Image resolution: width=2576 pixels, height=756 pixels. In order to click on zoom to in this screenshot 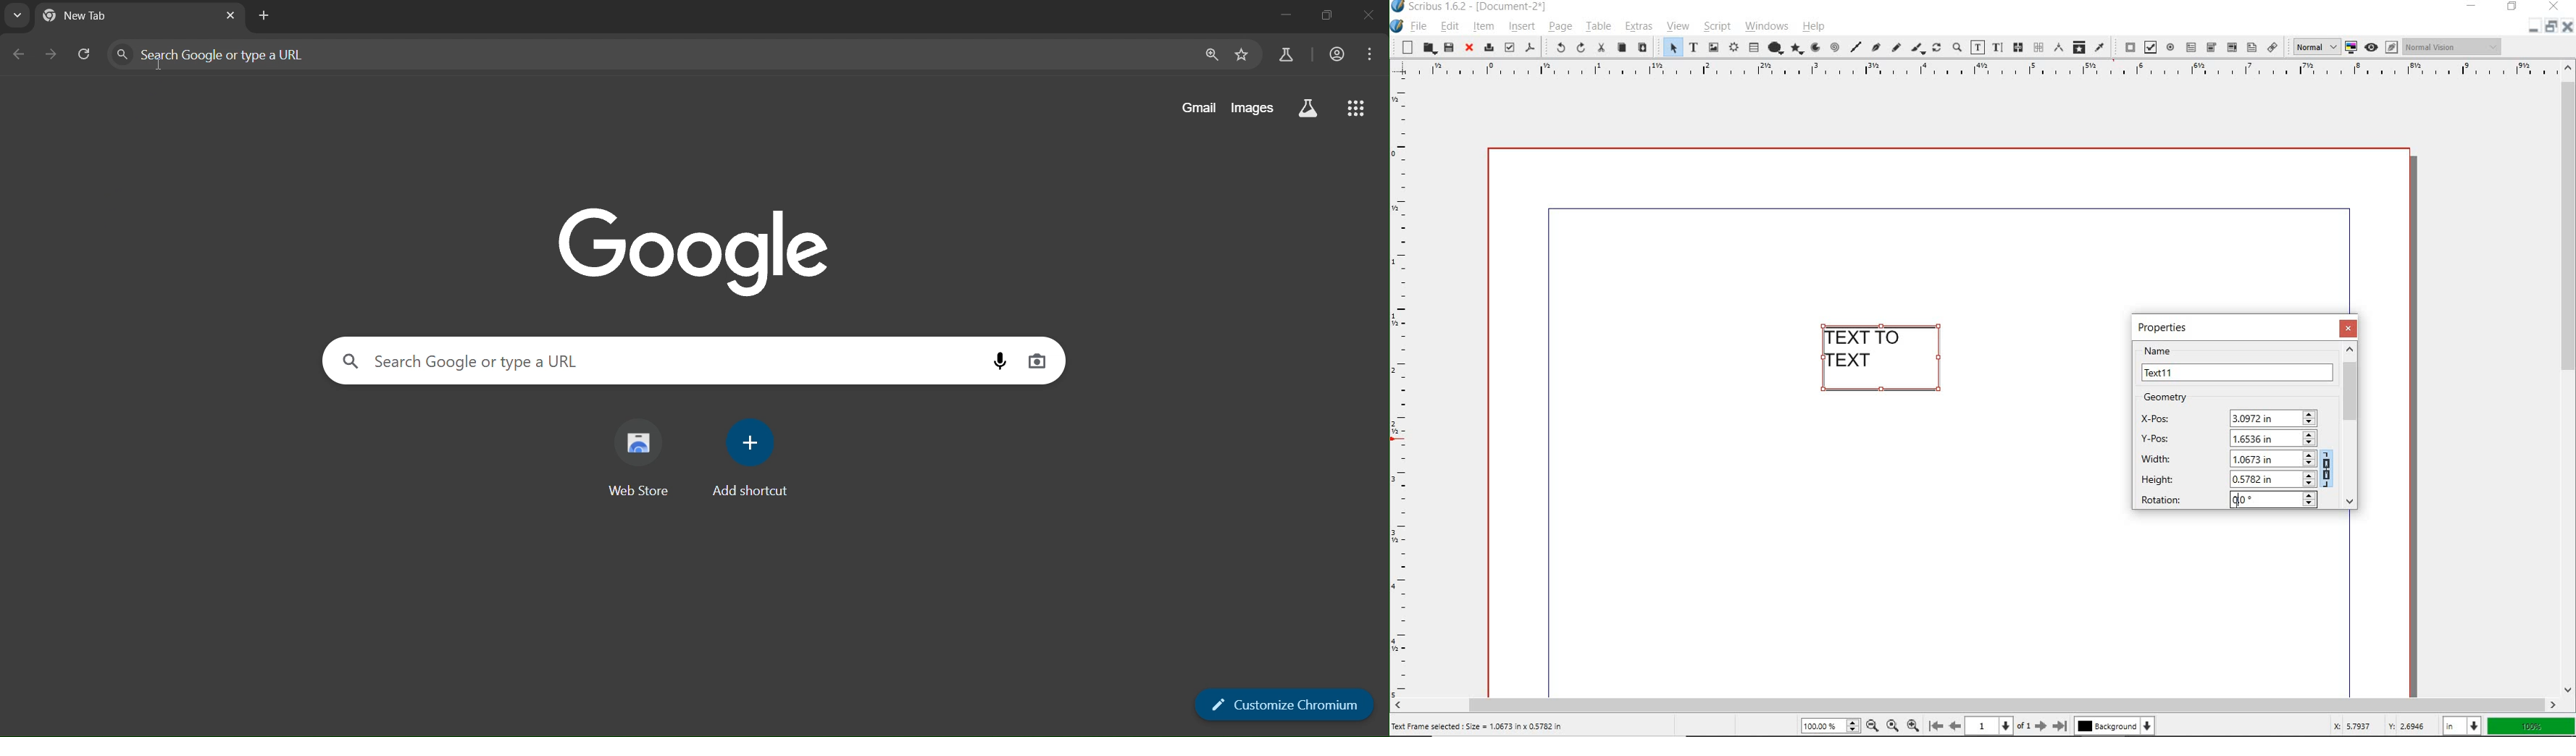, I will do `click(1895, 726)`.